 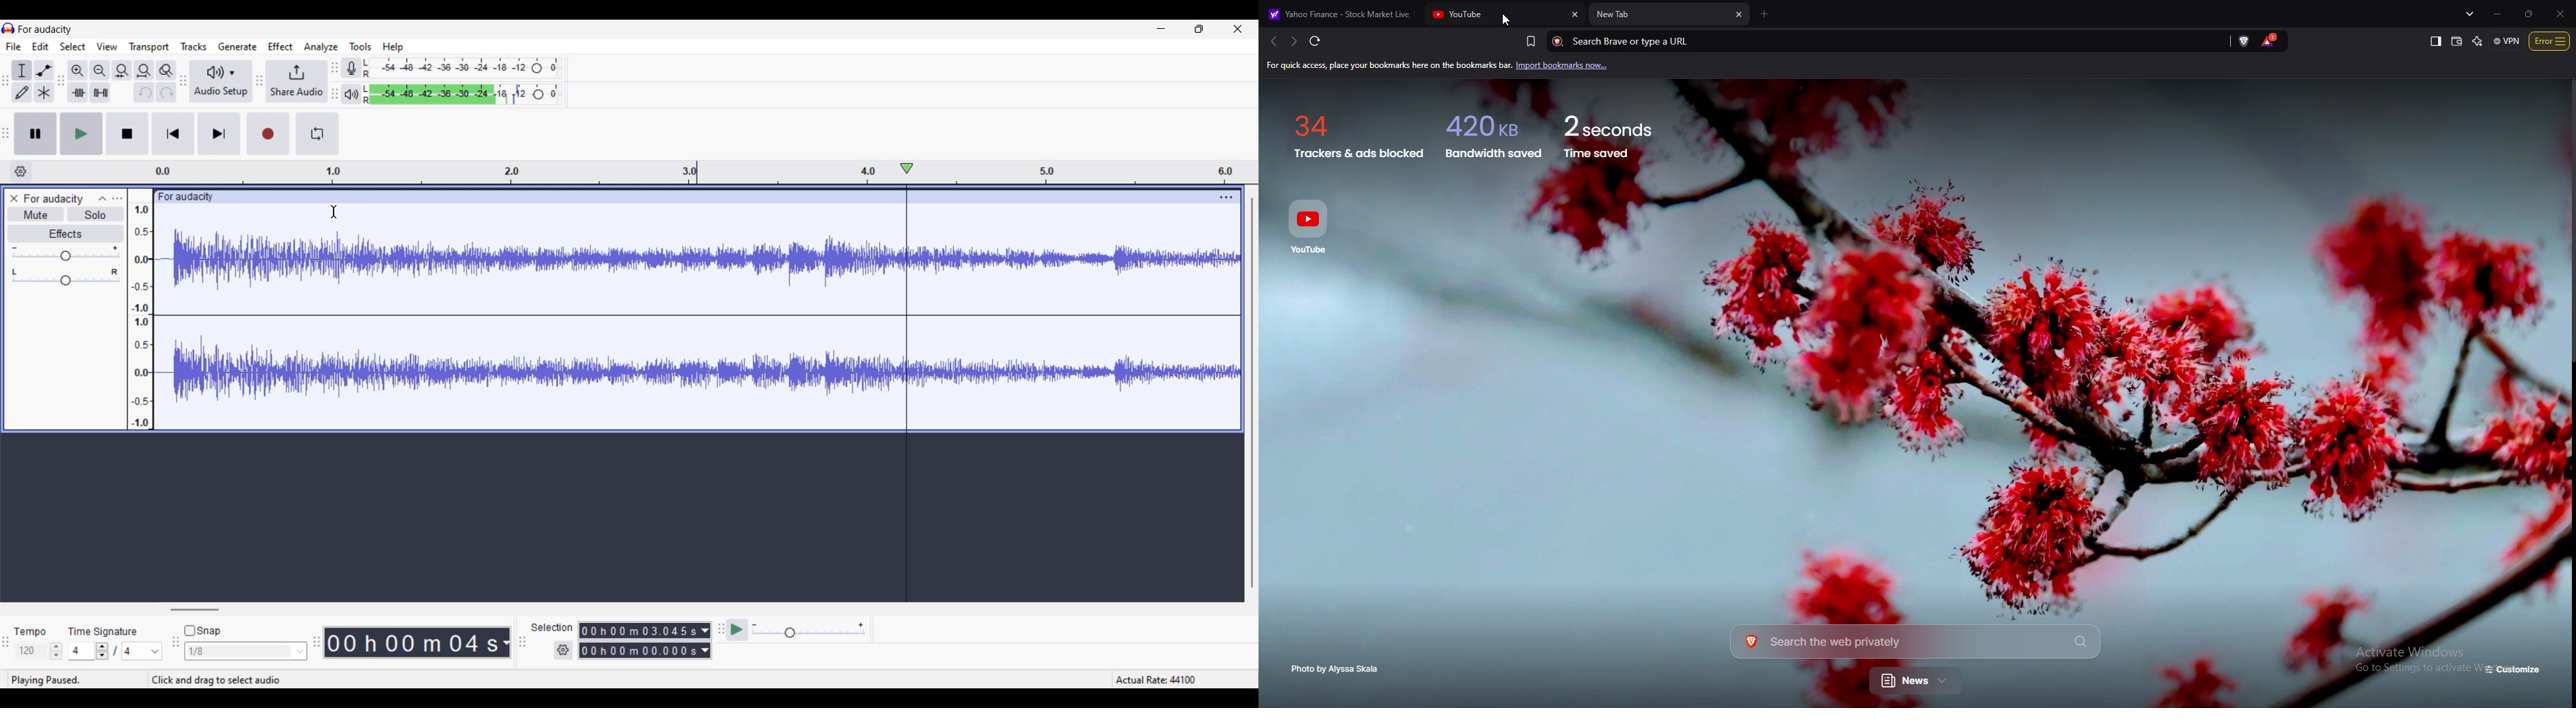 I want to click on Vertical slide bar, so click(x=1252, y=392).